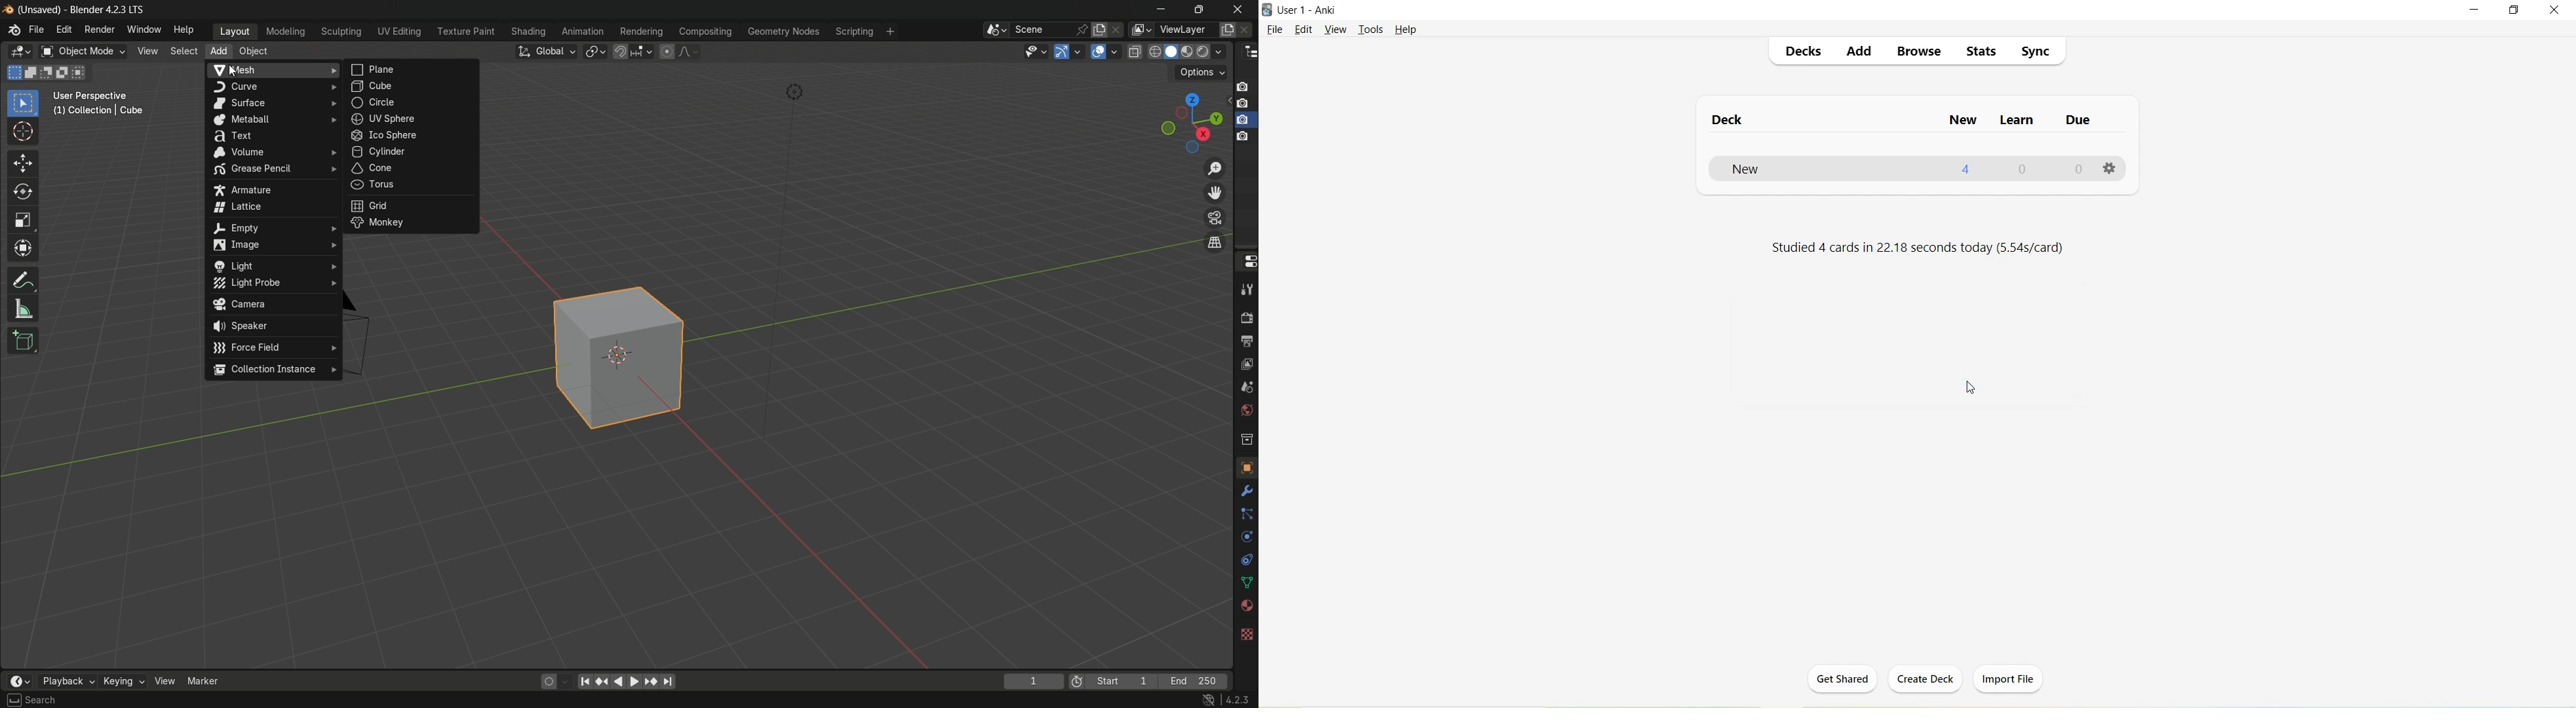  Describe the element at coordinates (1155, 51) in the screenshot. I see `wireframe` at that location.